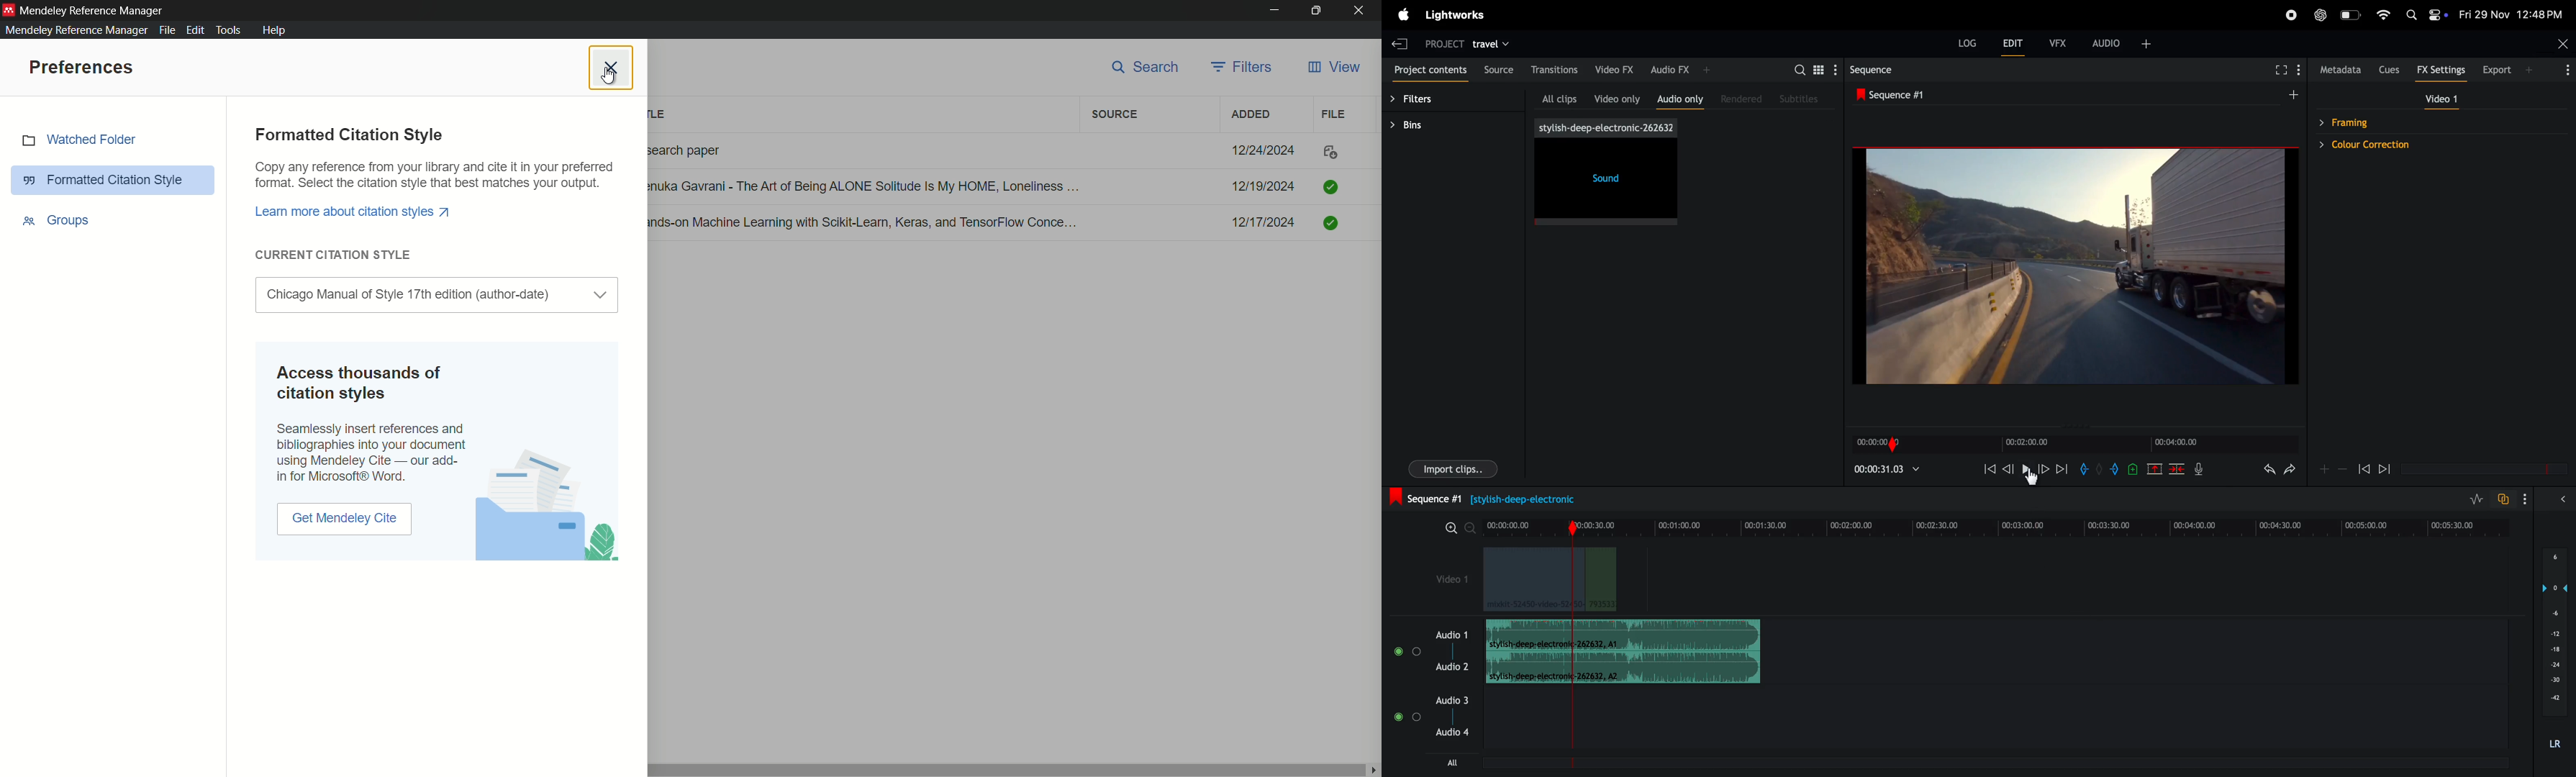 This screenshot has width=2576, height=784. Describe the element at coordinates (2410, 12) in the screenshot. I see `Spotlight.` at that location.